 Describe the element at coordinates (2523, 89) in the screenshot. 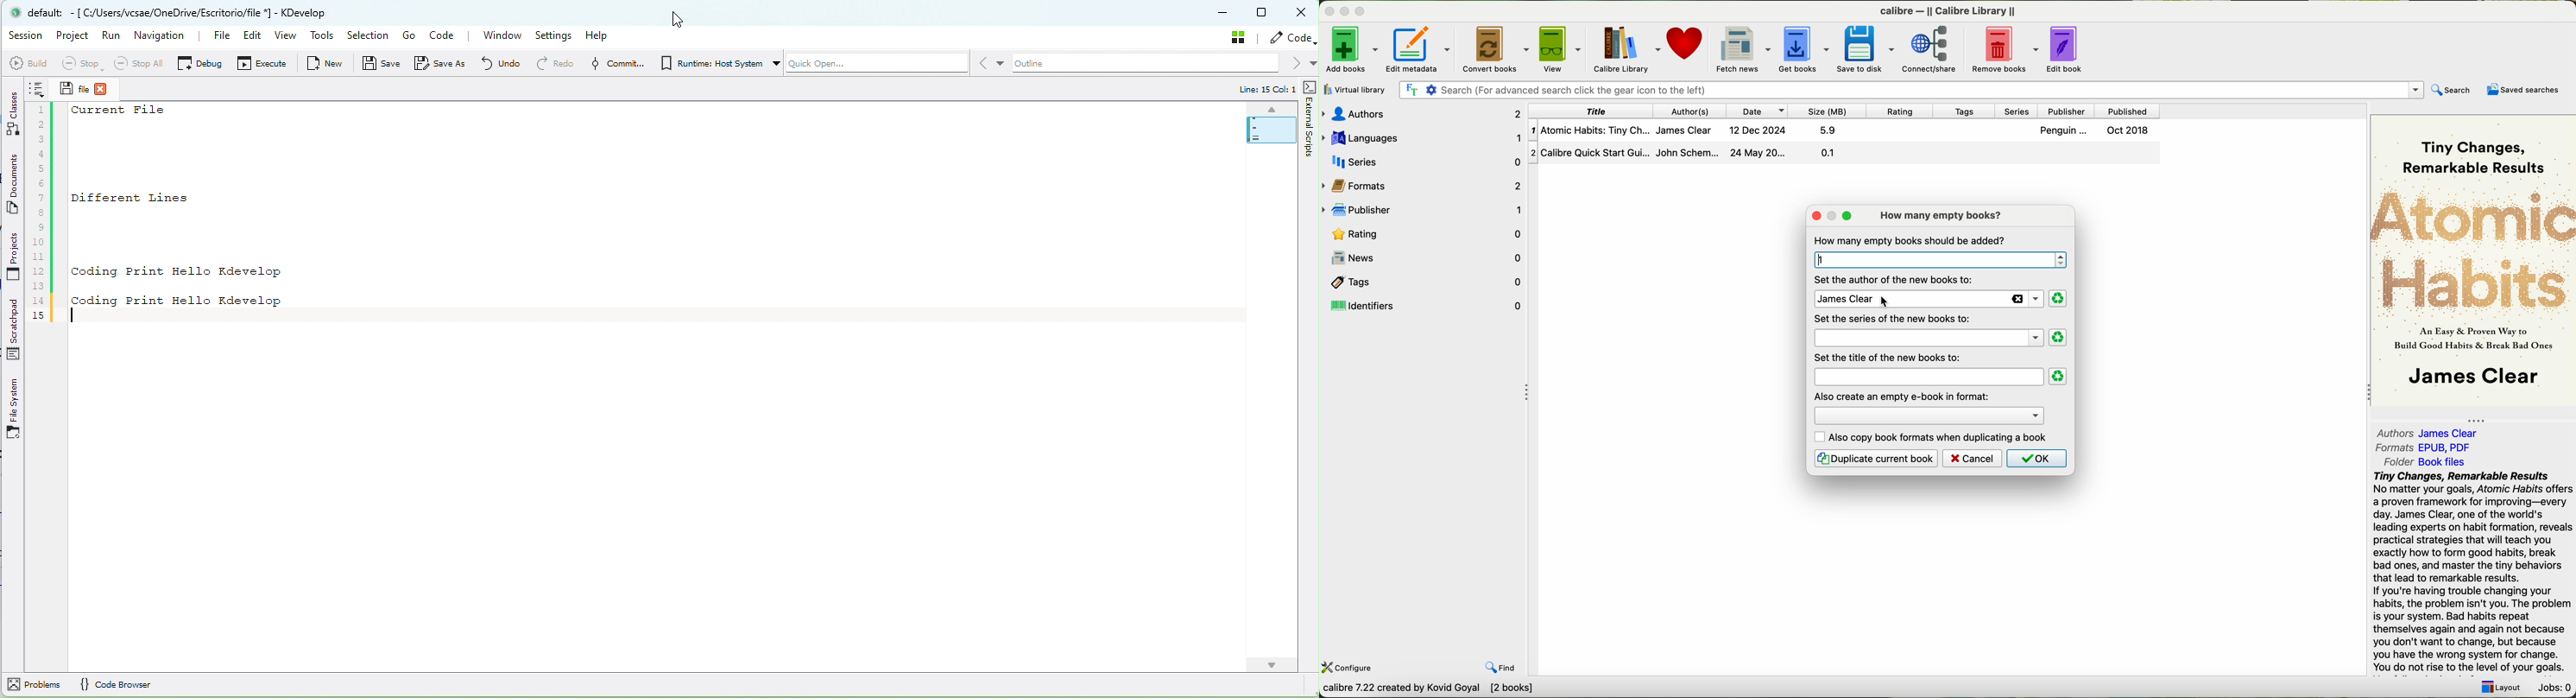

I see `saved searches` at that location.